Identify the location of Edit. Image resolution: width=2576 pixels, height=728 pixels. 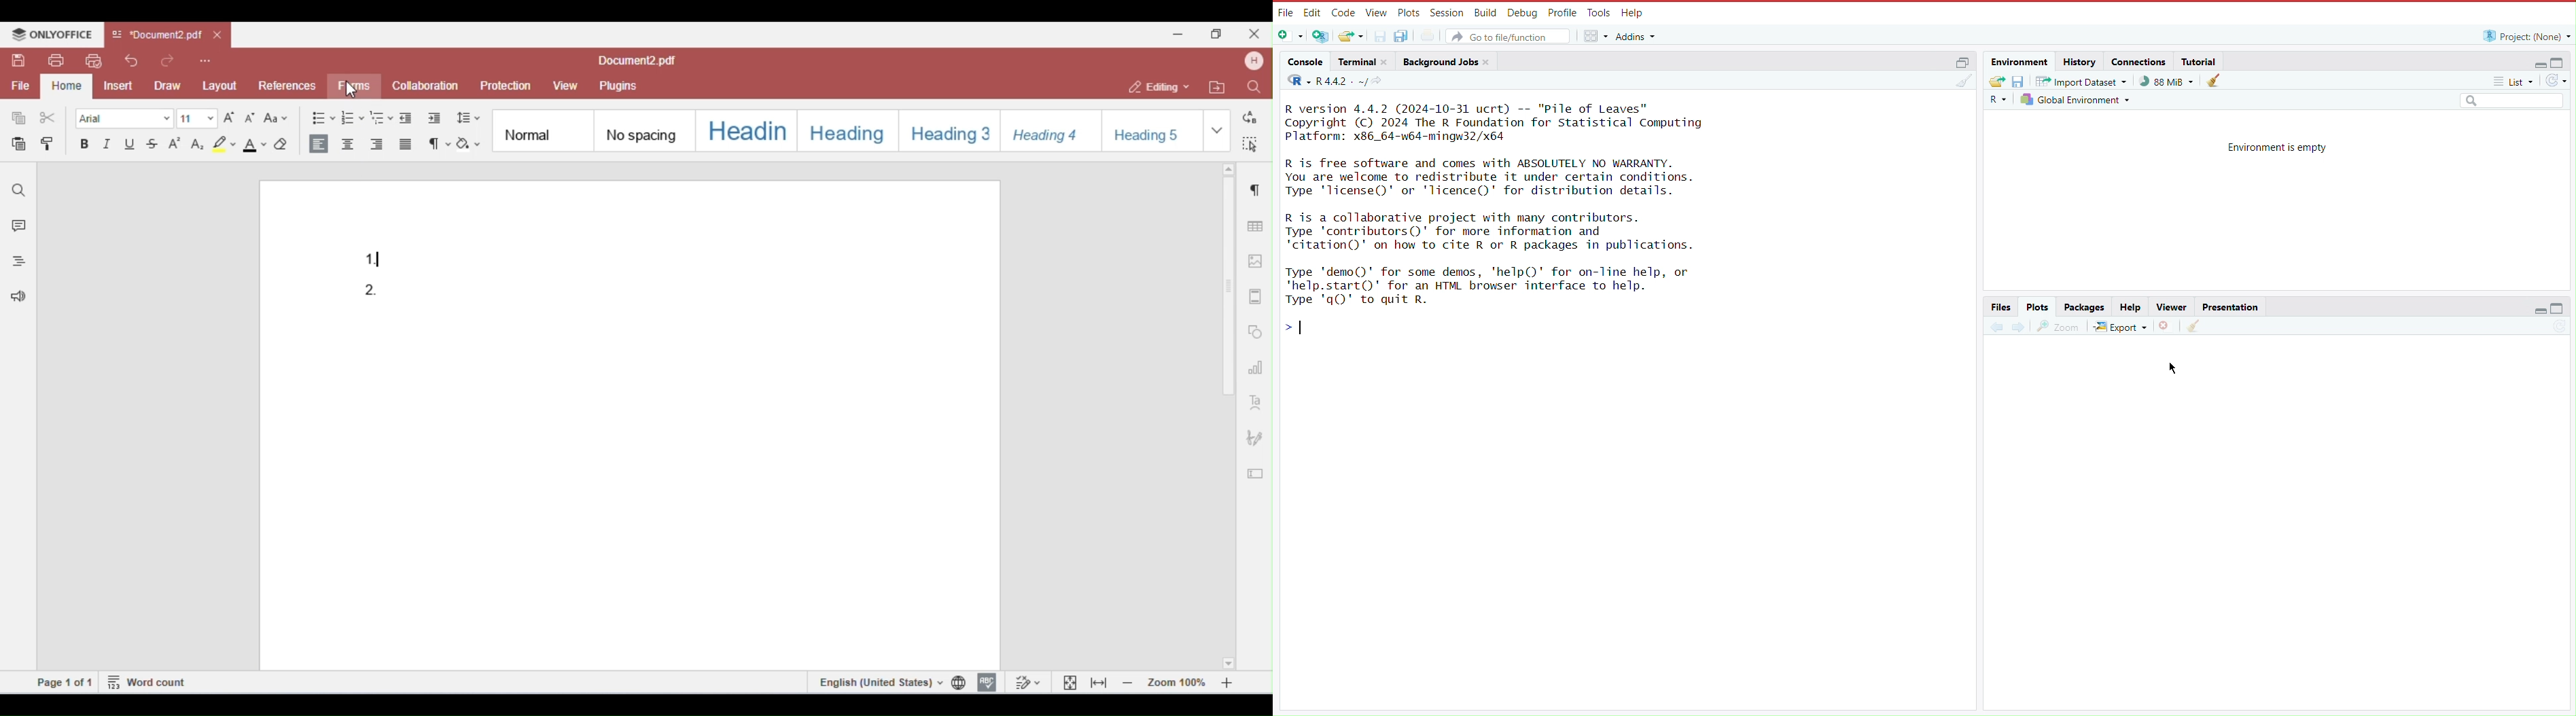
(1312, 12).